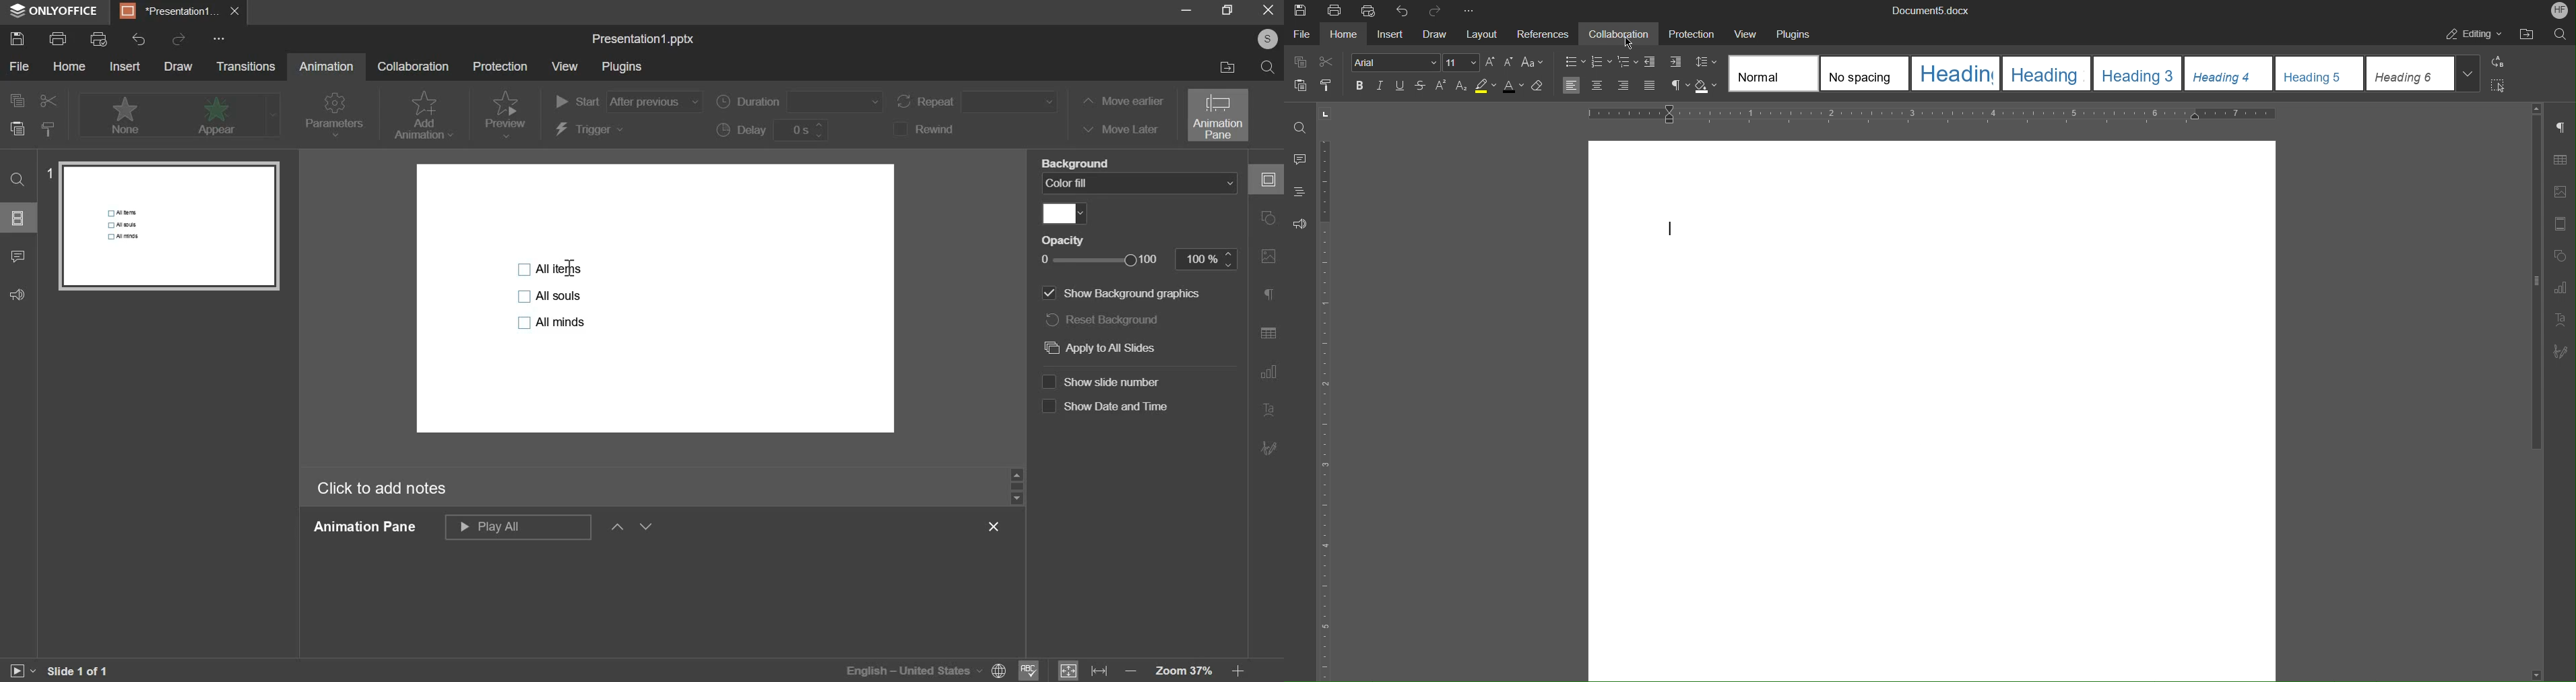 The height and width of the screenshot is (700, 2576). I want to click on none, so click(123, 114).